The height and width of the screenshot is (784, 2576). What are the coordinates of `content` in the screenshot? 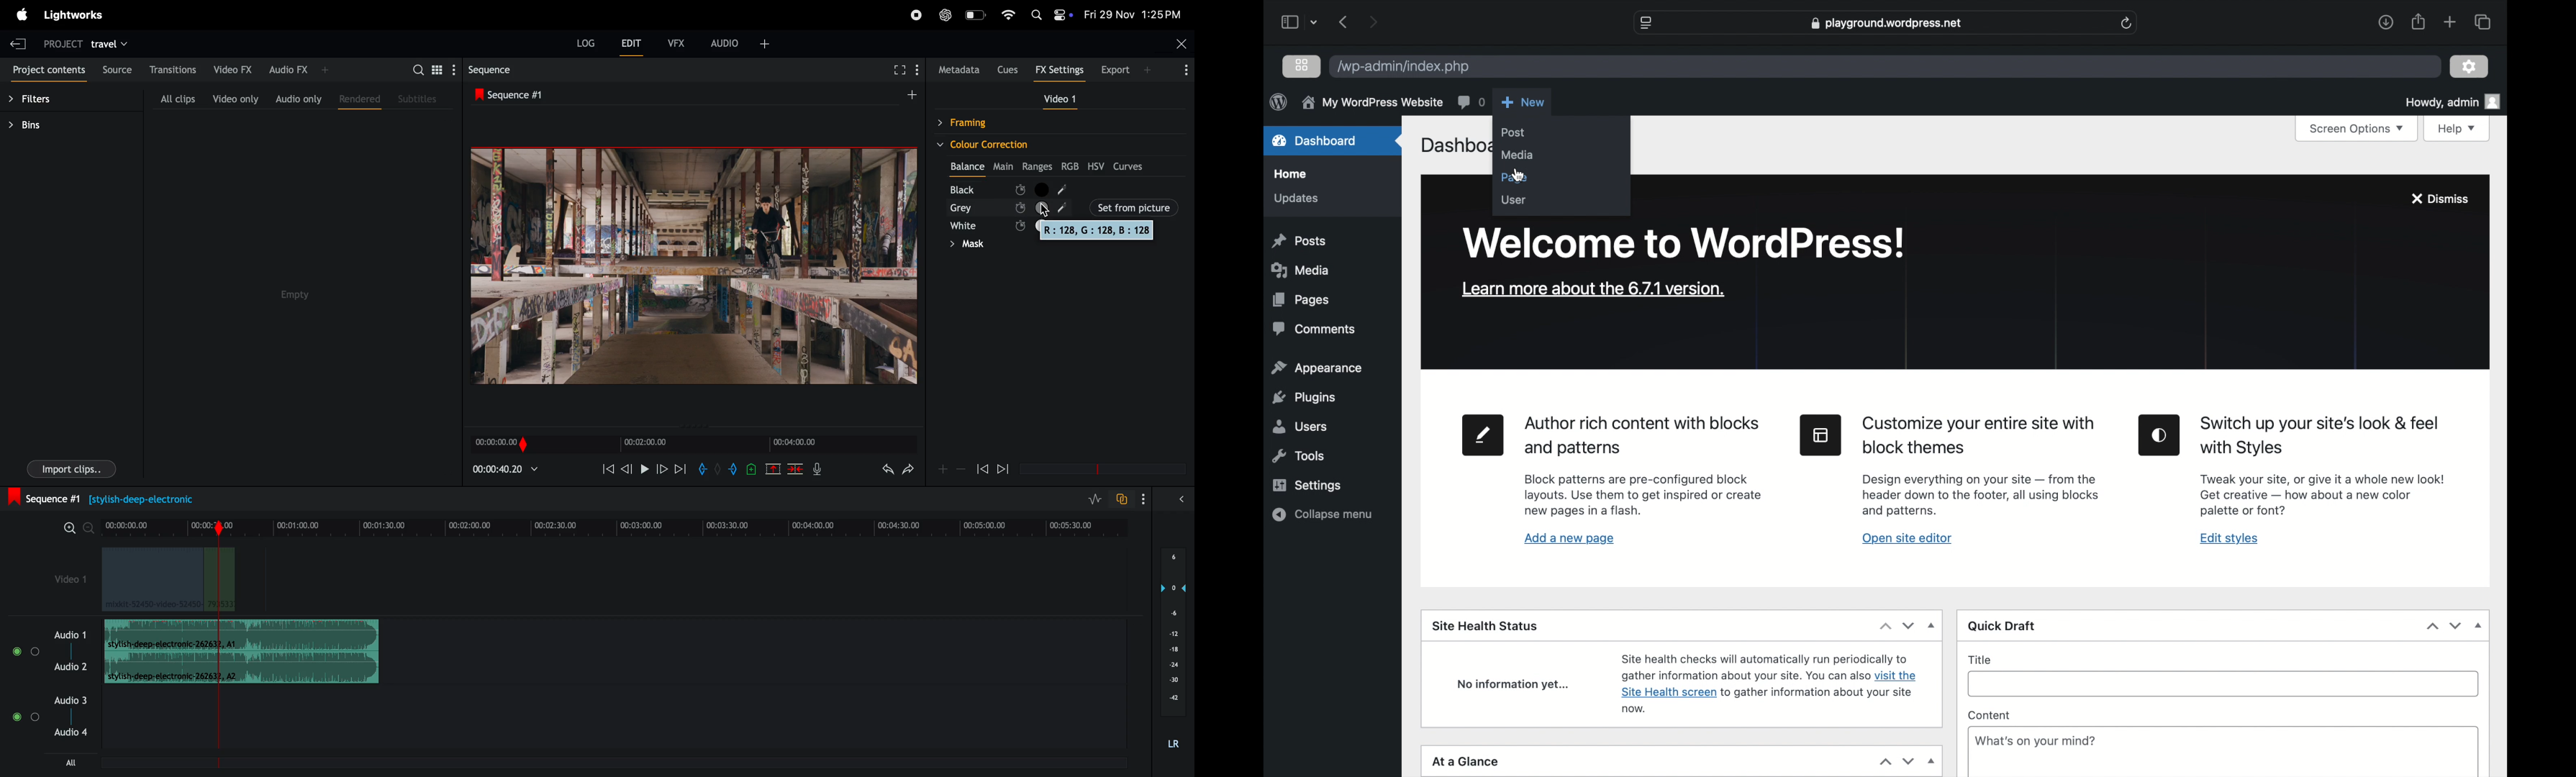 It's located at (1989, 716).